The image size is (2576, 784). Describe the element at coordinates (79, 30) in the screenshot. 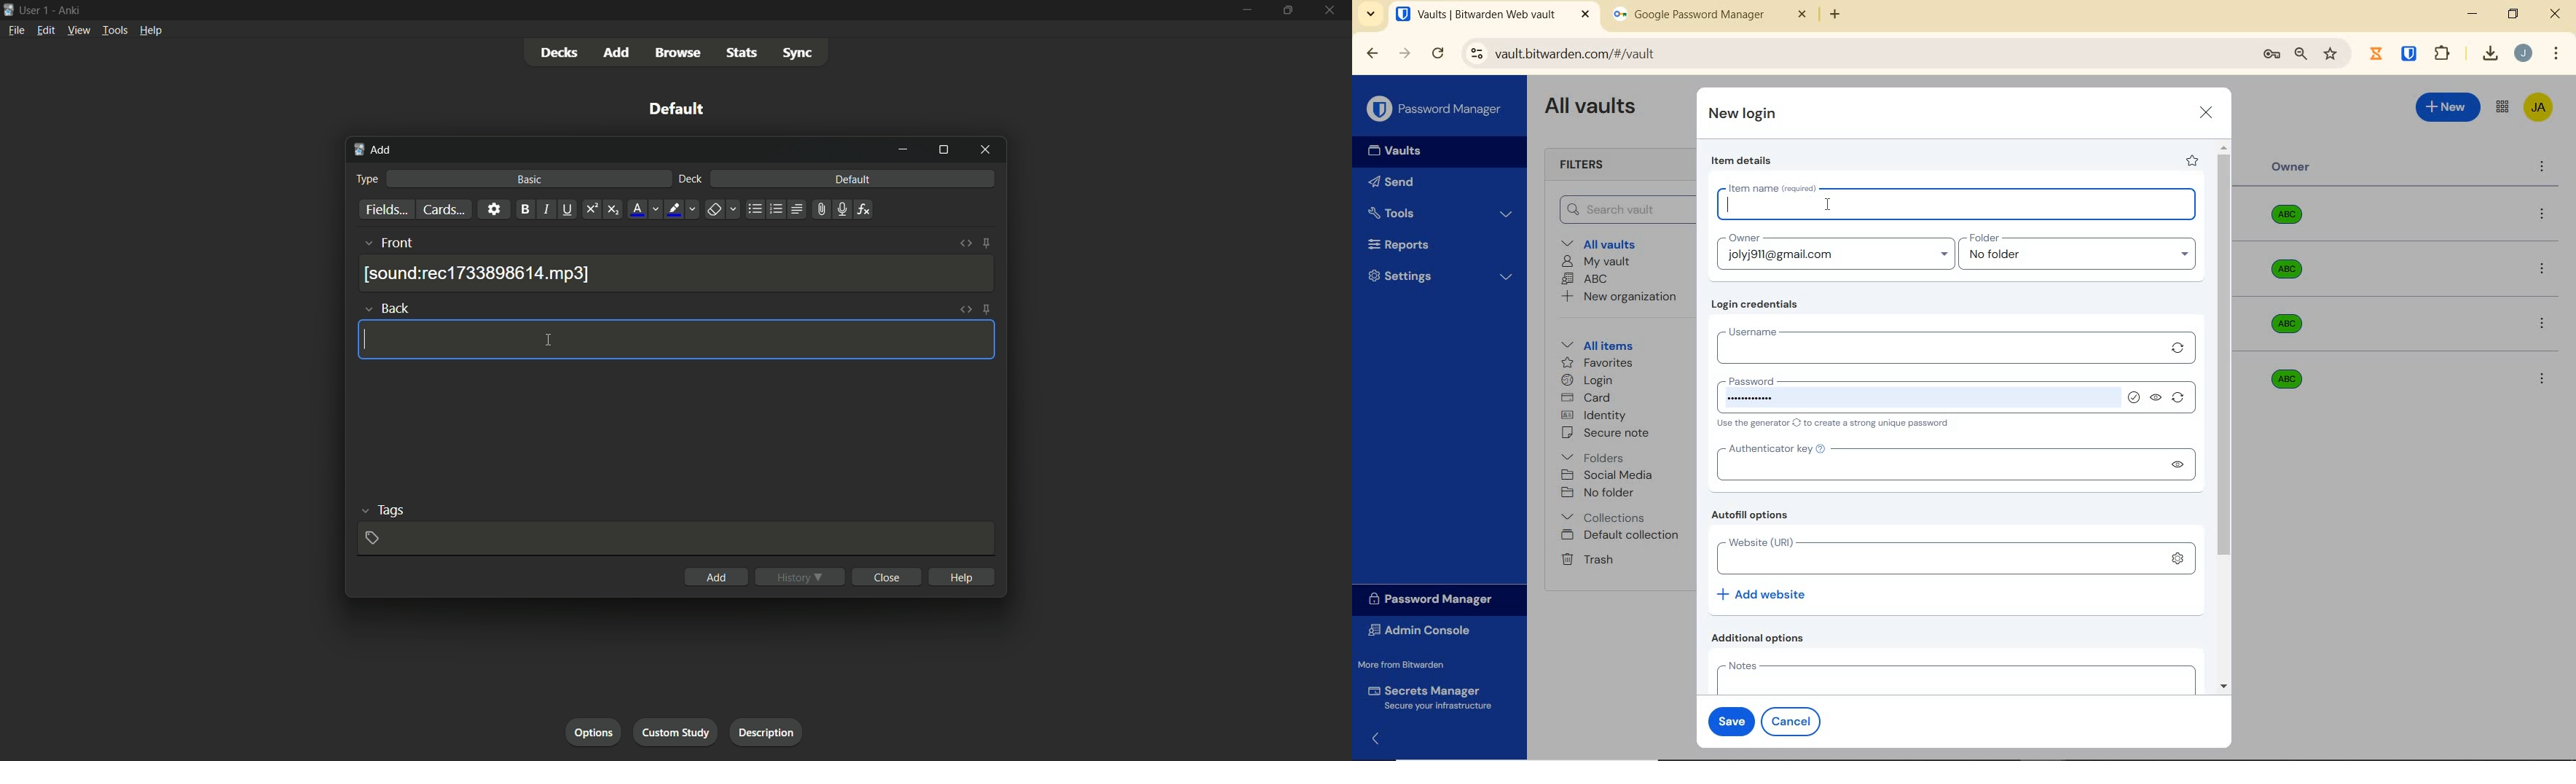

I see `view menu` at that location.